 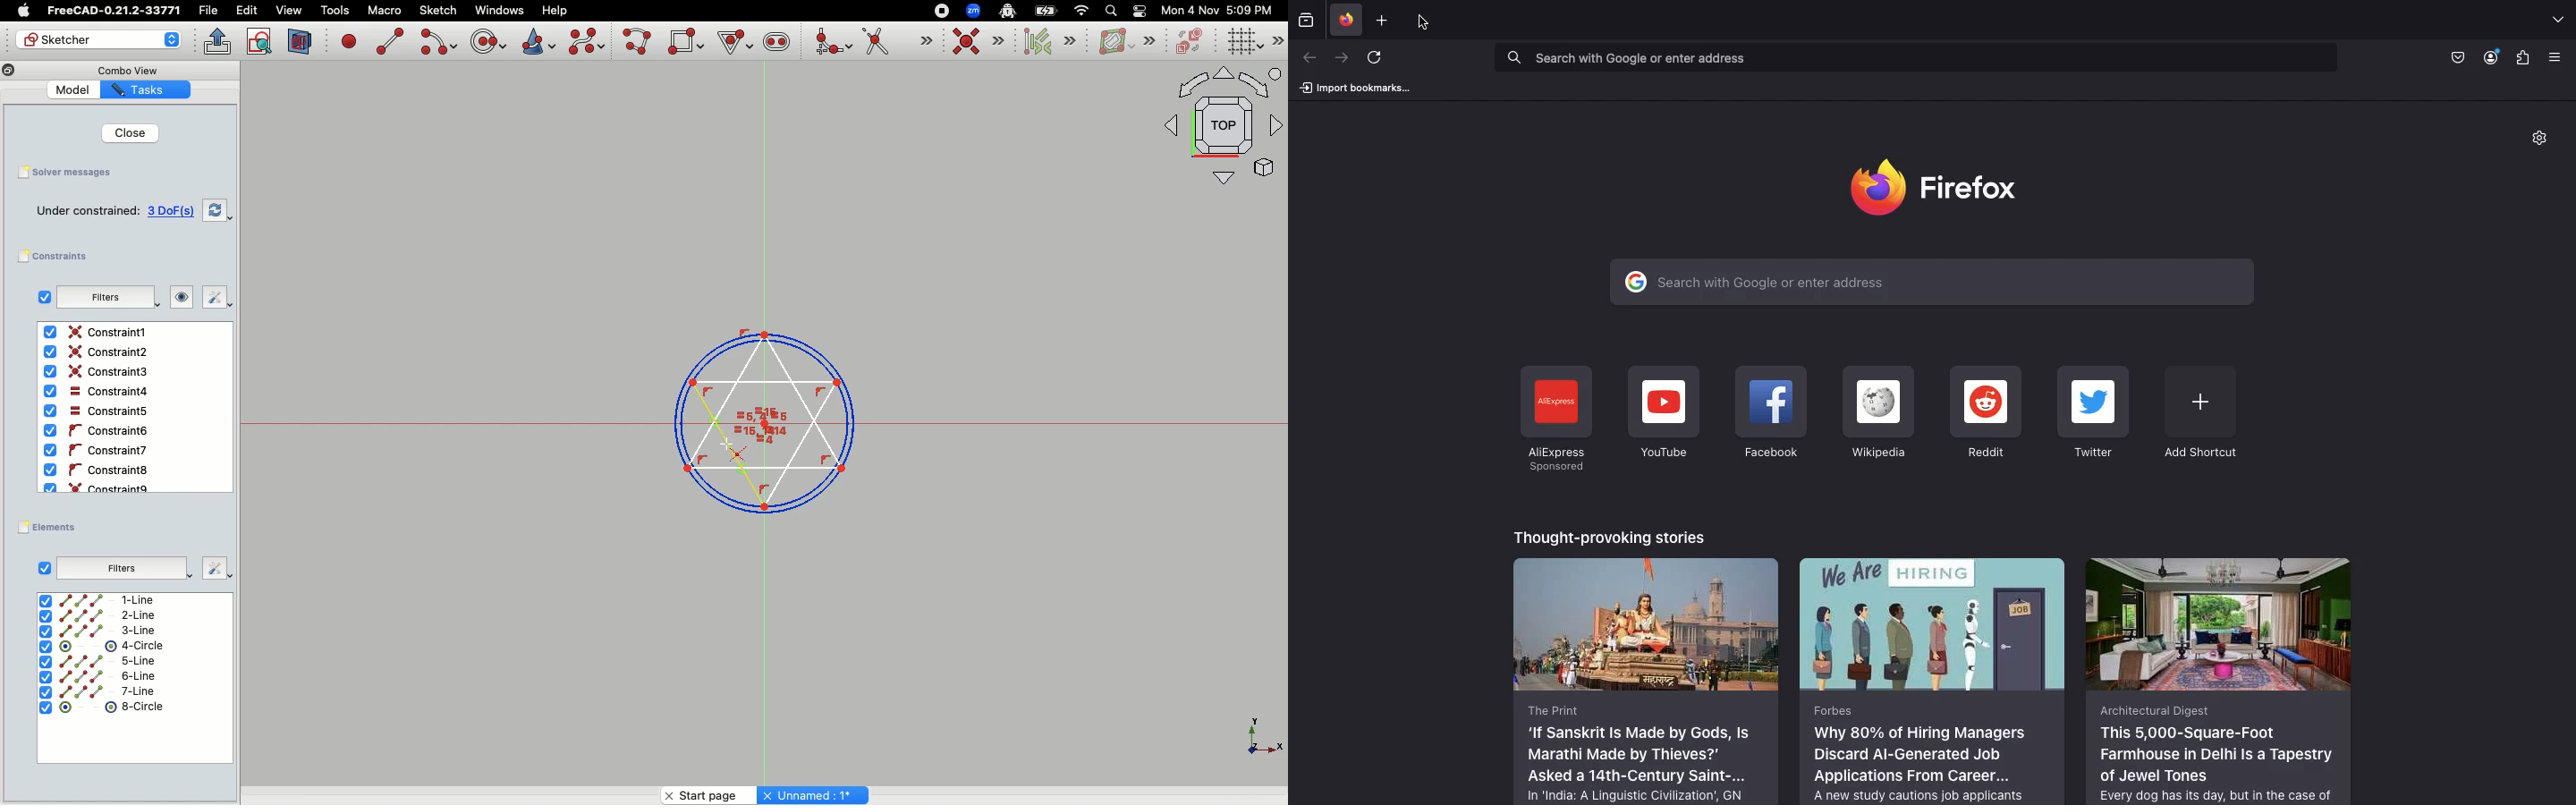 What do you see at coordinates (40, 297) in the screenshot?
I see `Checkbox` at bounding box center [40, 297].